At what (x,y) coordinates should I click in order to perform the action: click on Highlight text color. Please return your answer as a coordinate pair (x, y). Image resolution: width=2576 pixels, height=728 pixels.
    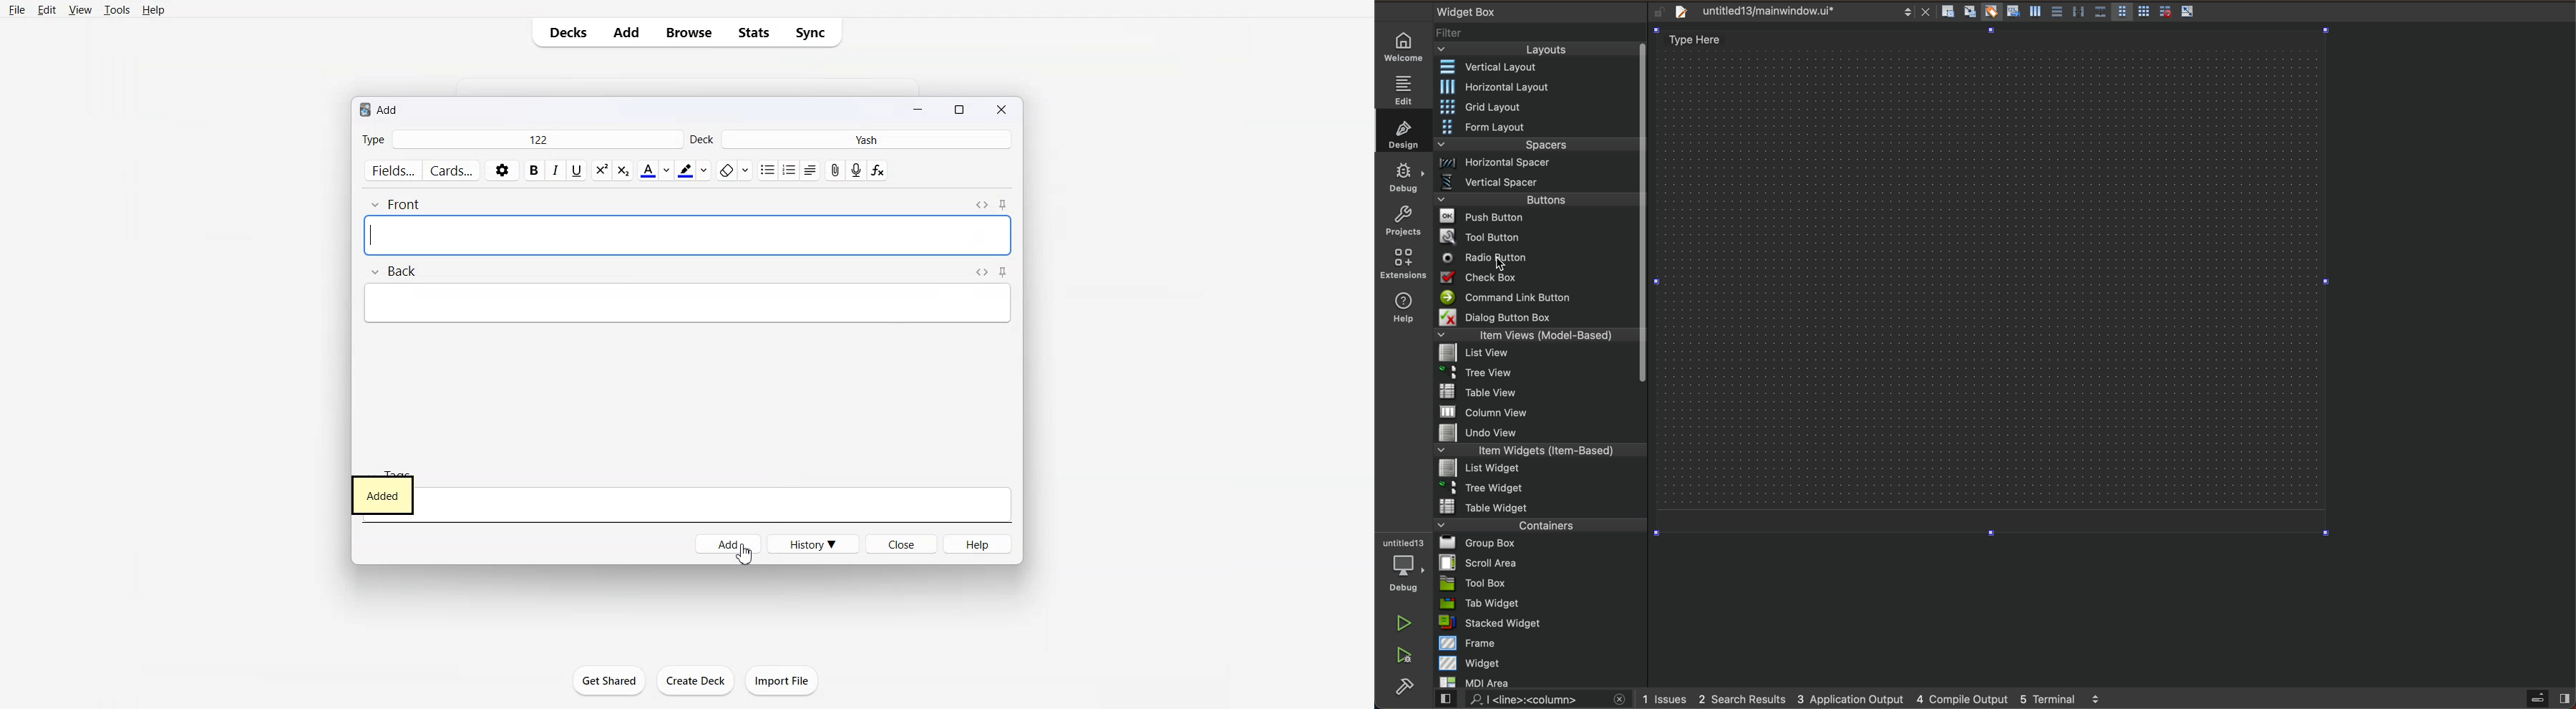
    Looking at the image, I should click on (692, 170).